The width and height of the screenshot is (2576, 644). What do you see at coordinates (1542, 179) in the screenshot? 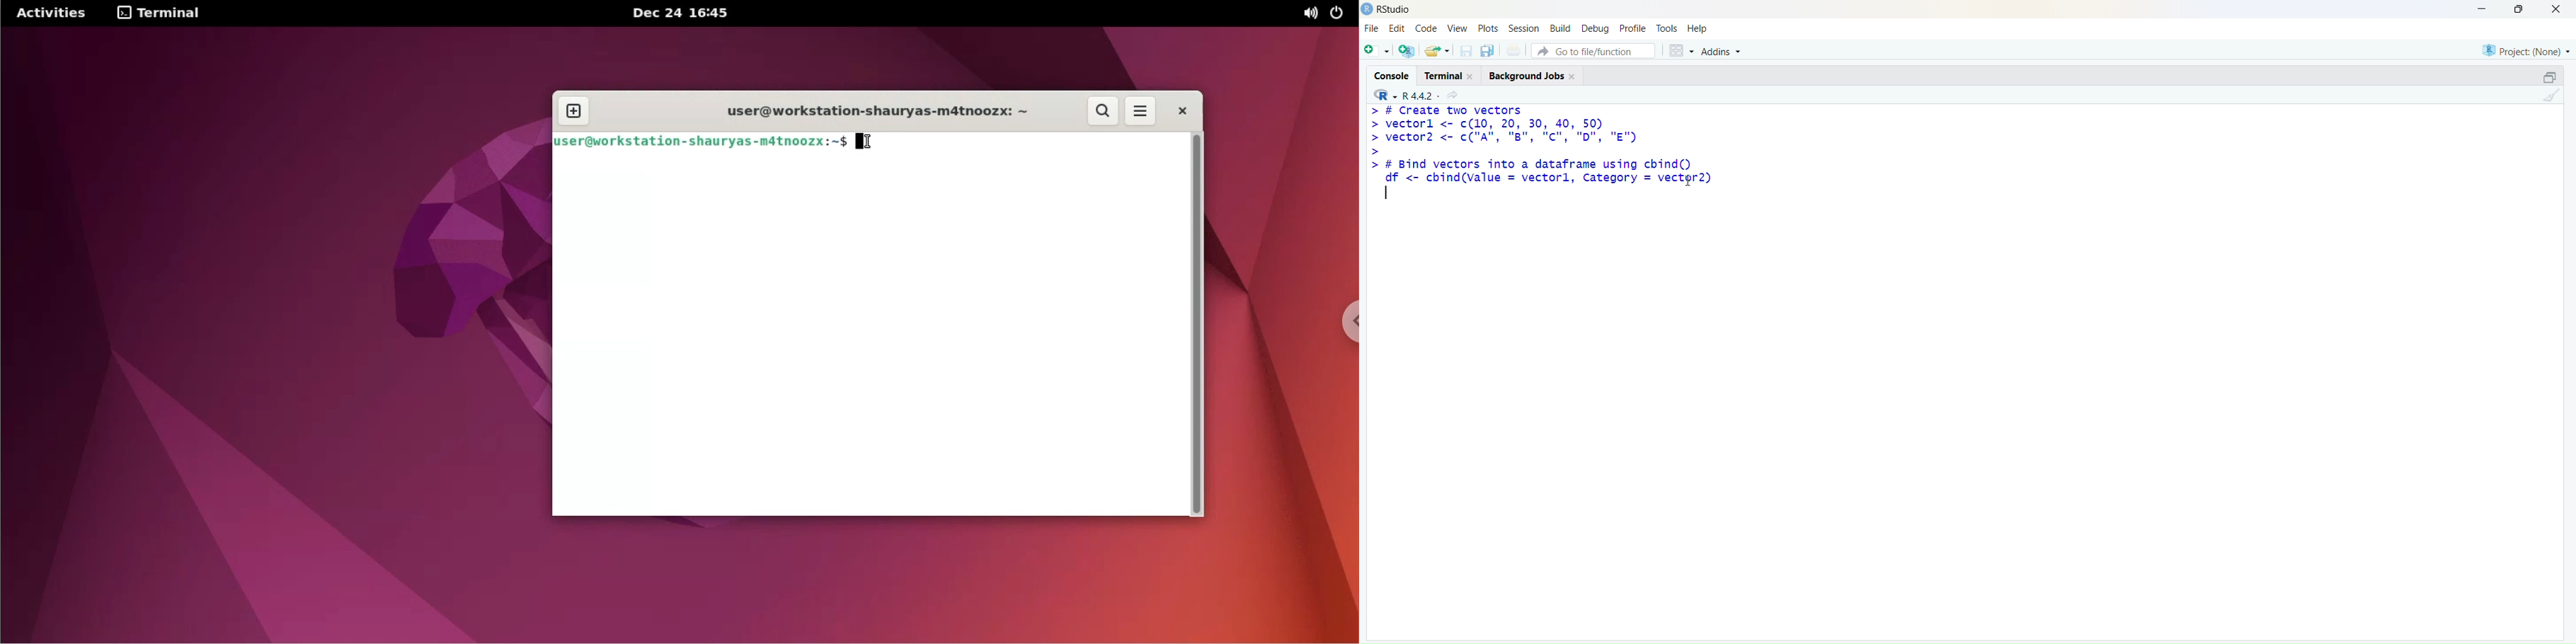
I see `# Bind vectors into a dataframe using cbind()df <- cbind(value = vectorl, Category = vector2)` at bounding box center [1542, 179].